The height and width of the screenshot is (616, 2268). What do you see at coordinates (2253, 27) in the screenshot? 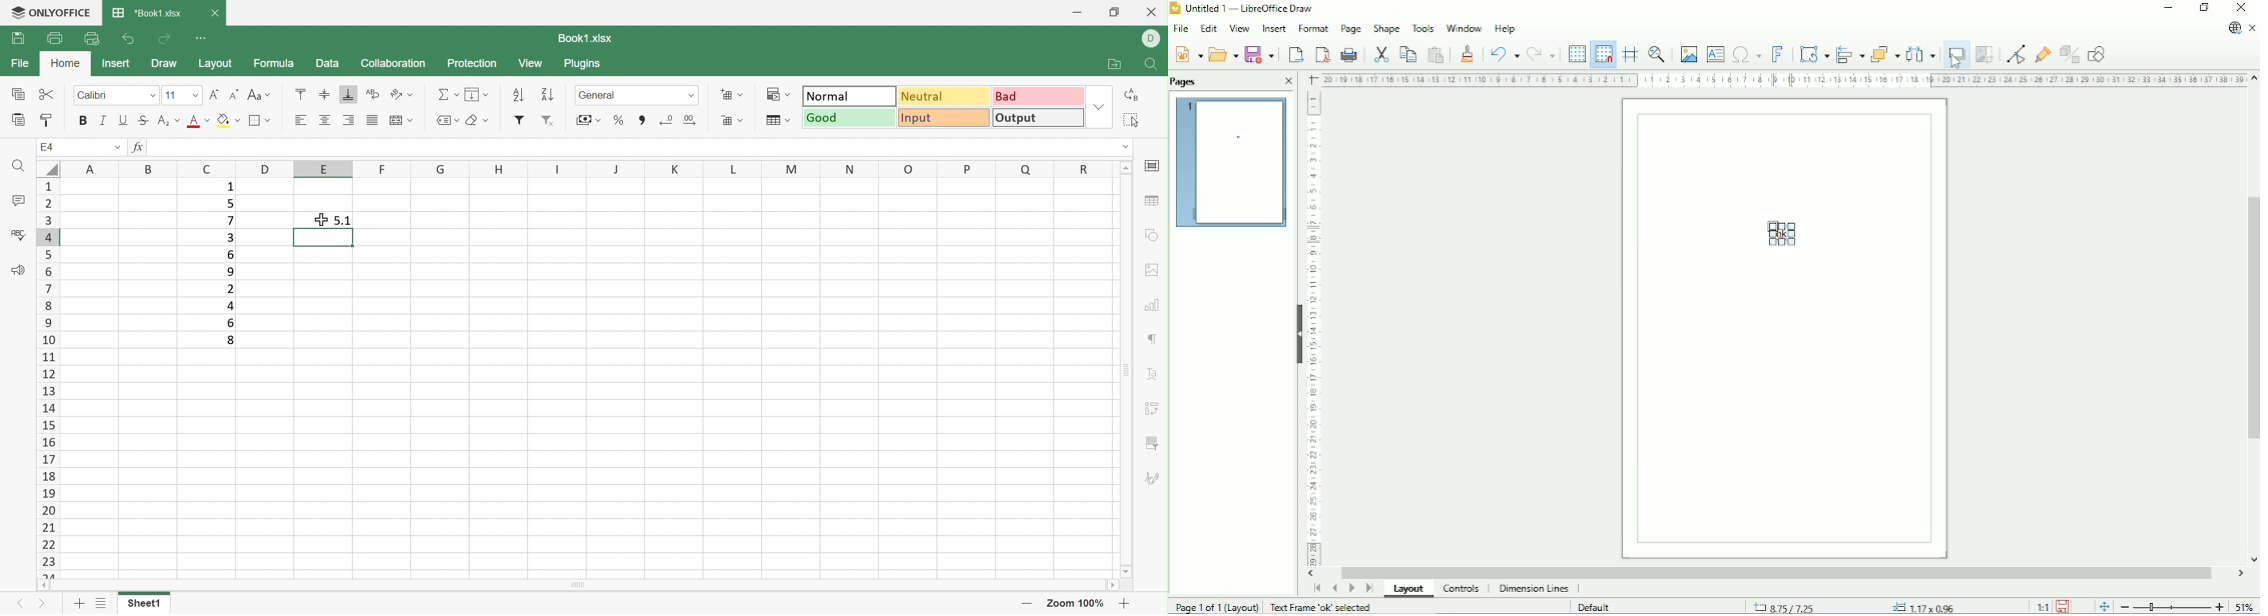
I see `Close document` at bounding box center [2253, 27].